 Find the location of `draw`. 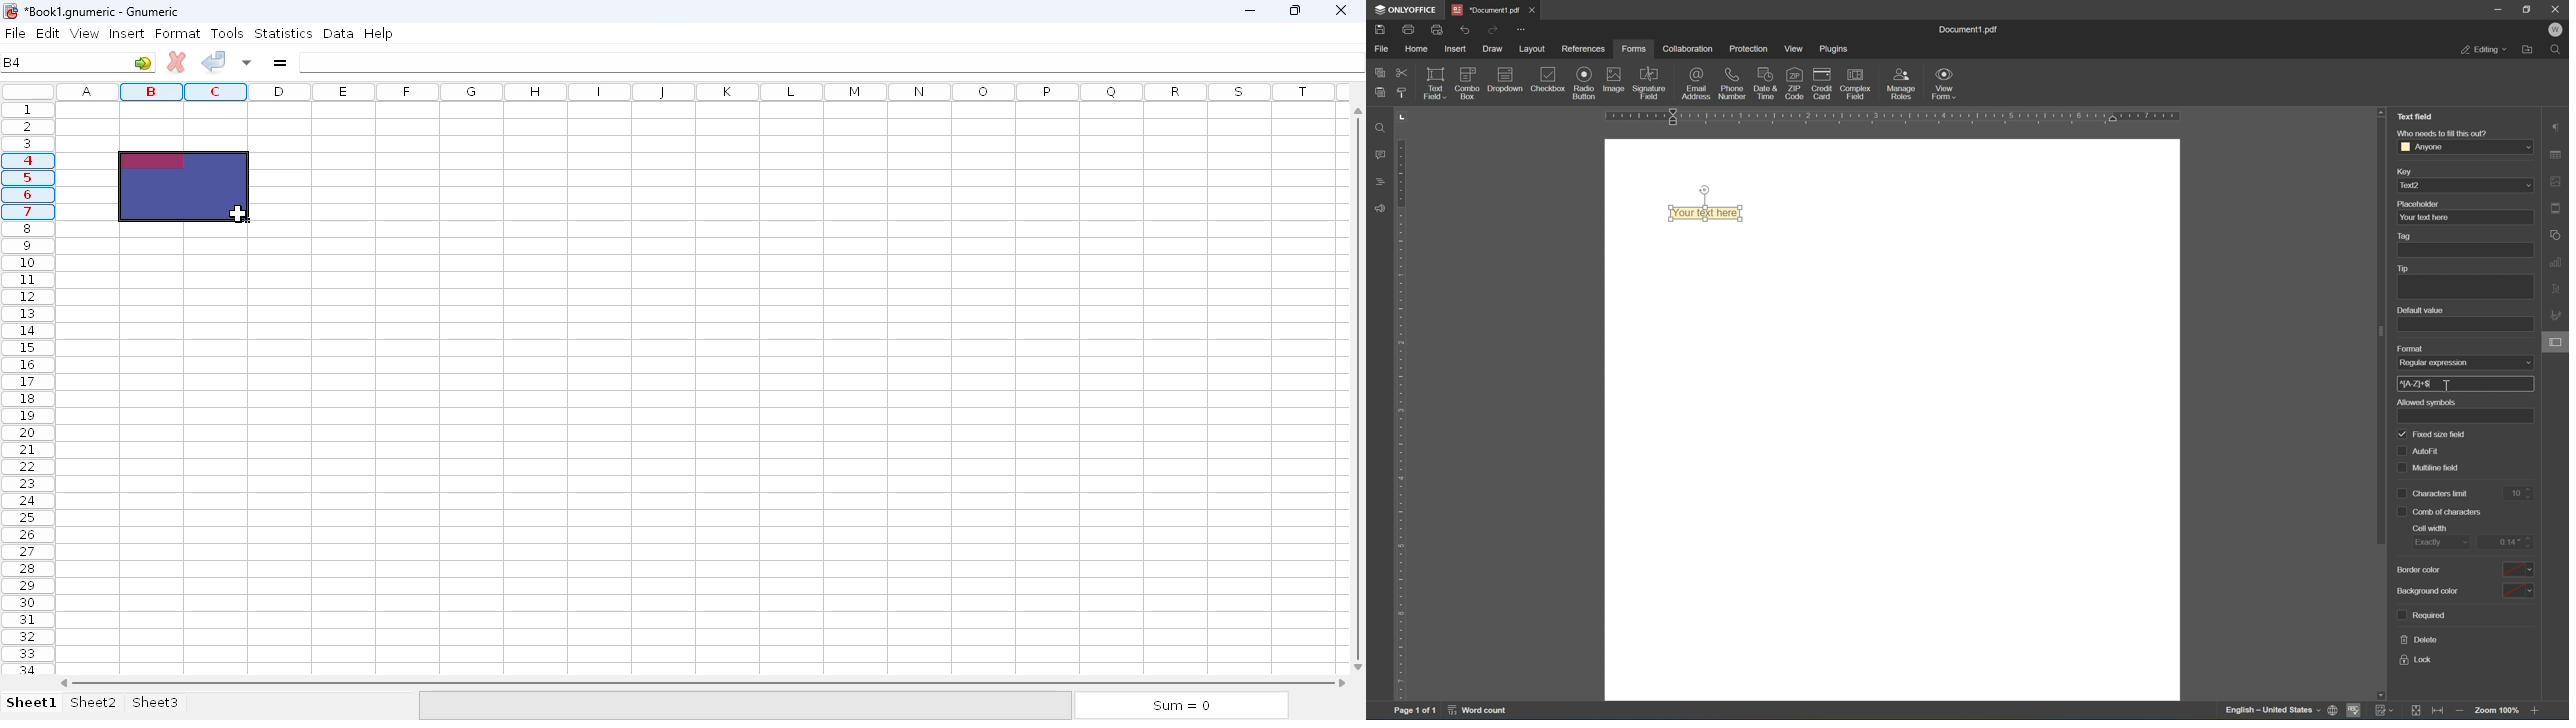

draw is located at coordinates (1494, 50).